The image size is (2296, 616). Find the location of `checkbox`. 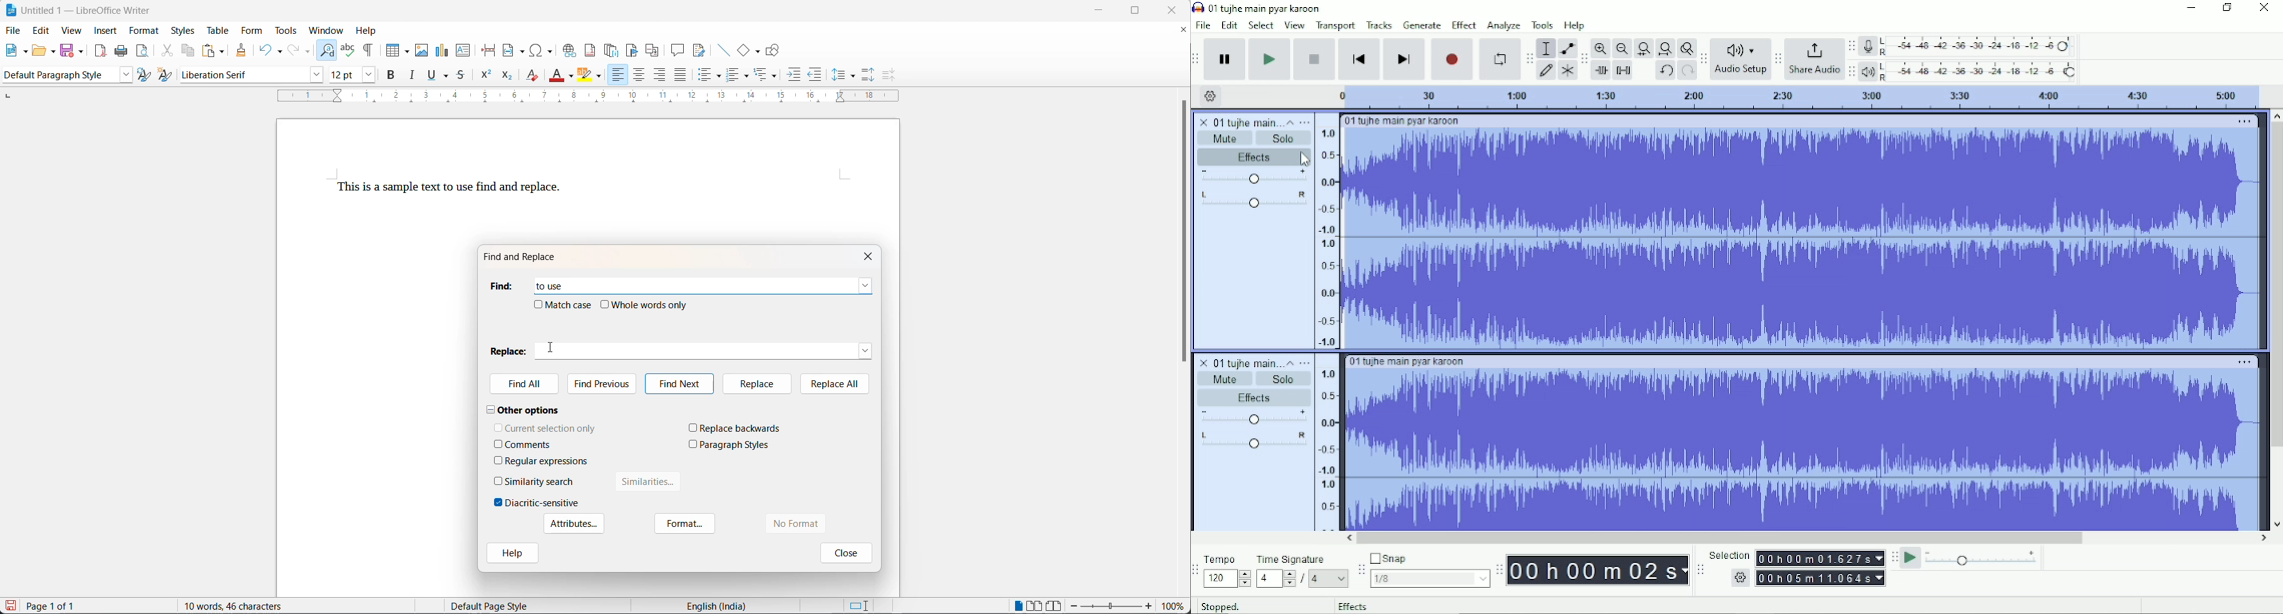

checkbox is located at coordinates (694, 444).